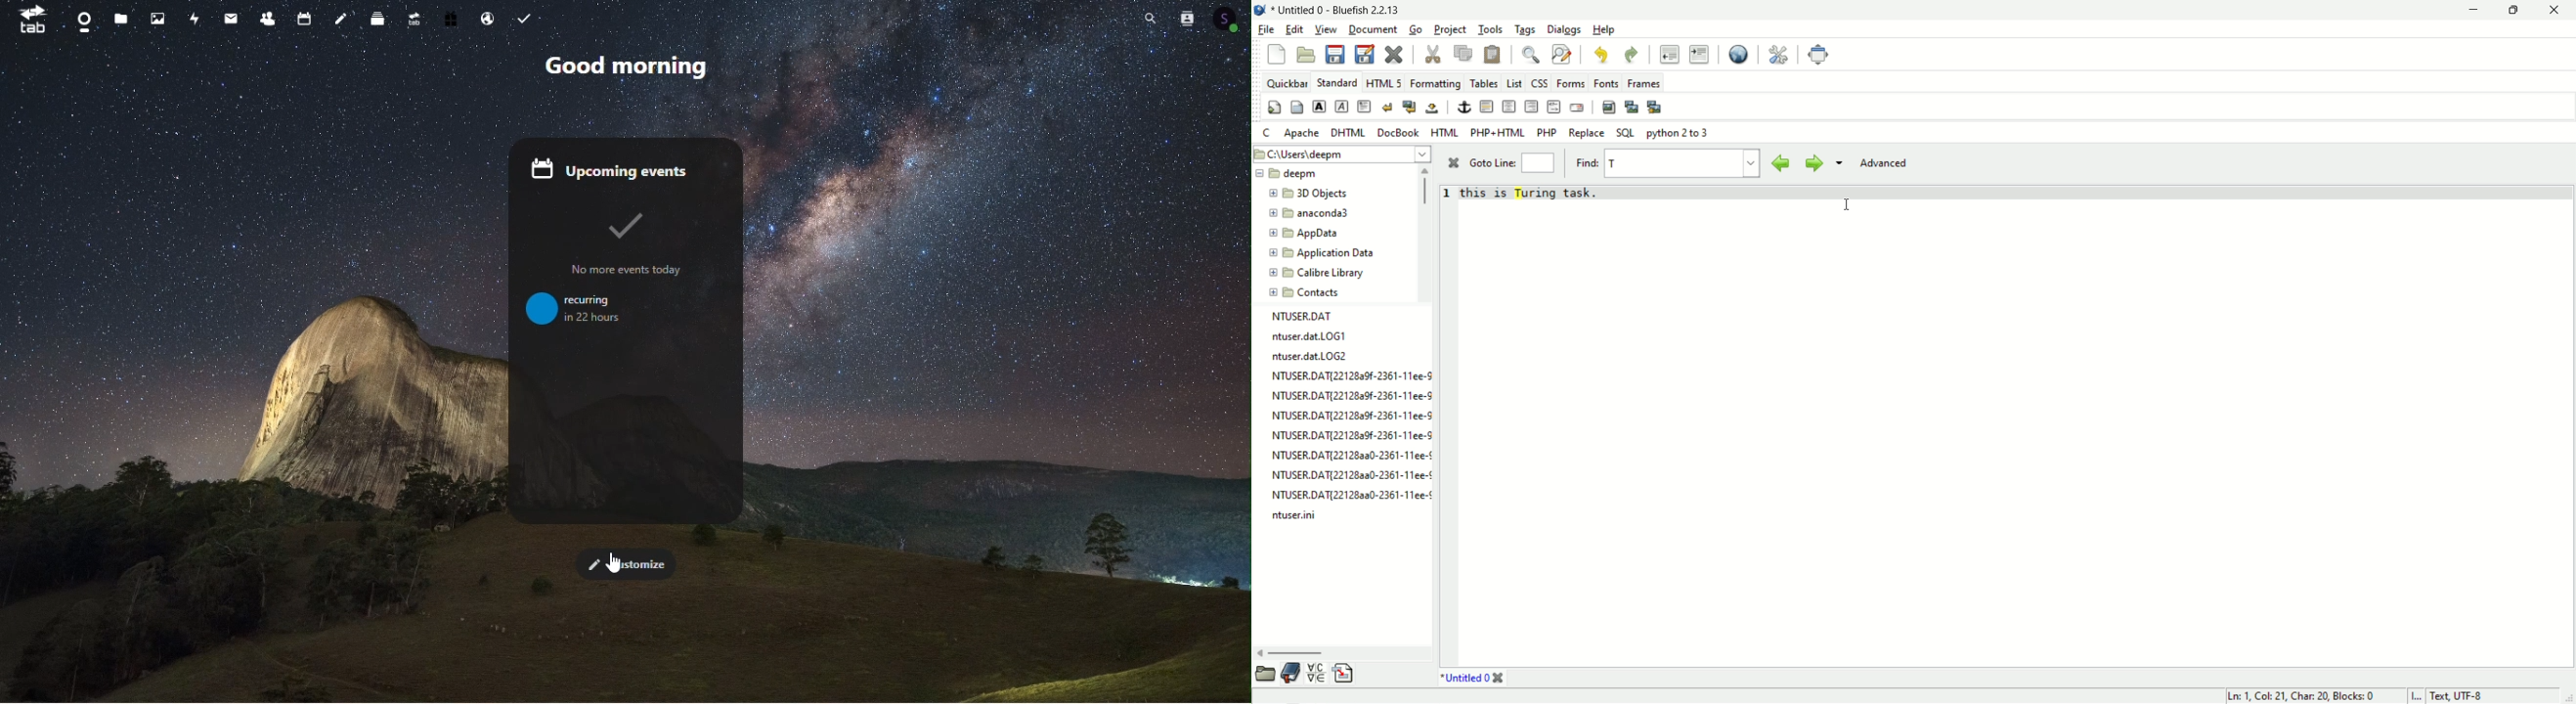 This screenshot has height=728, width=2576. Describe the element at coordinates (1302, 133) in the screenshot. I see `apache` at that location.